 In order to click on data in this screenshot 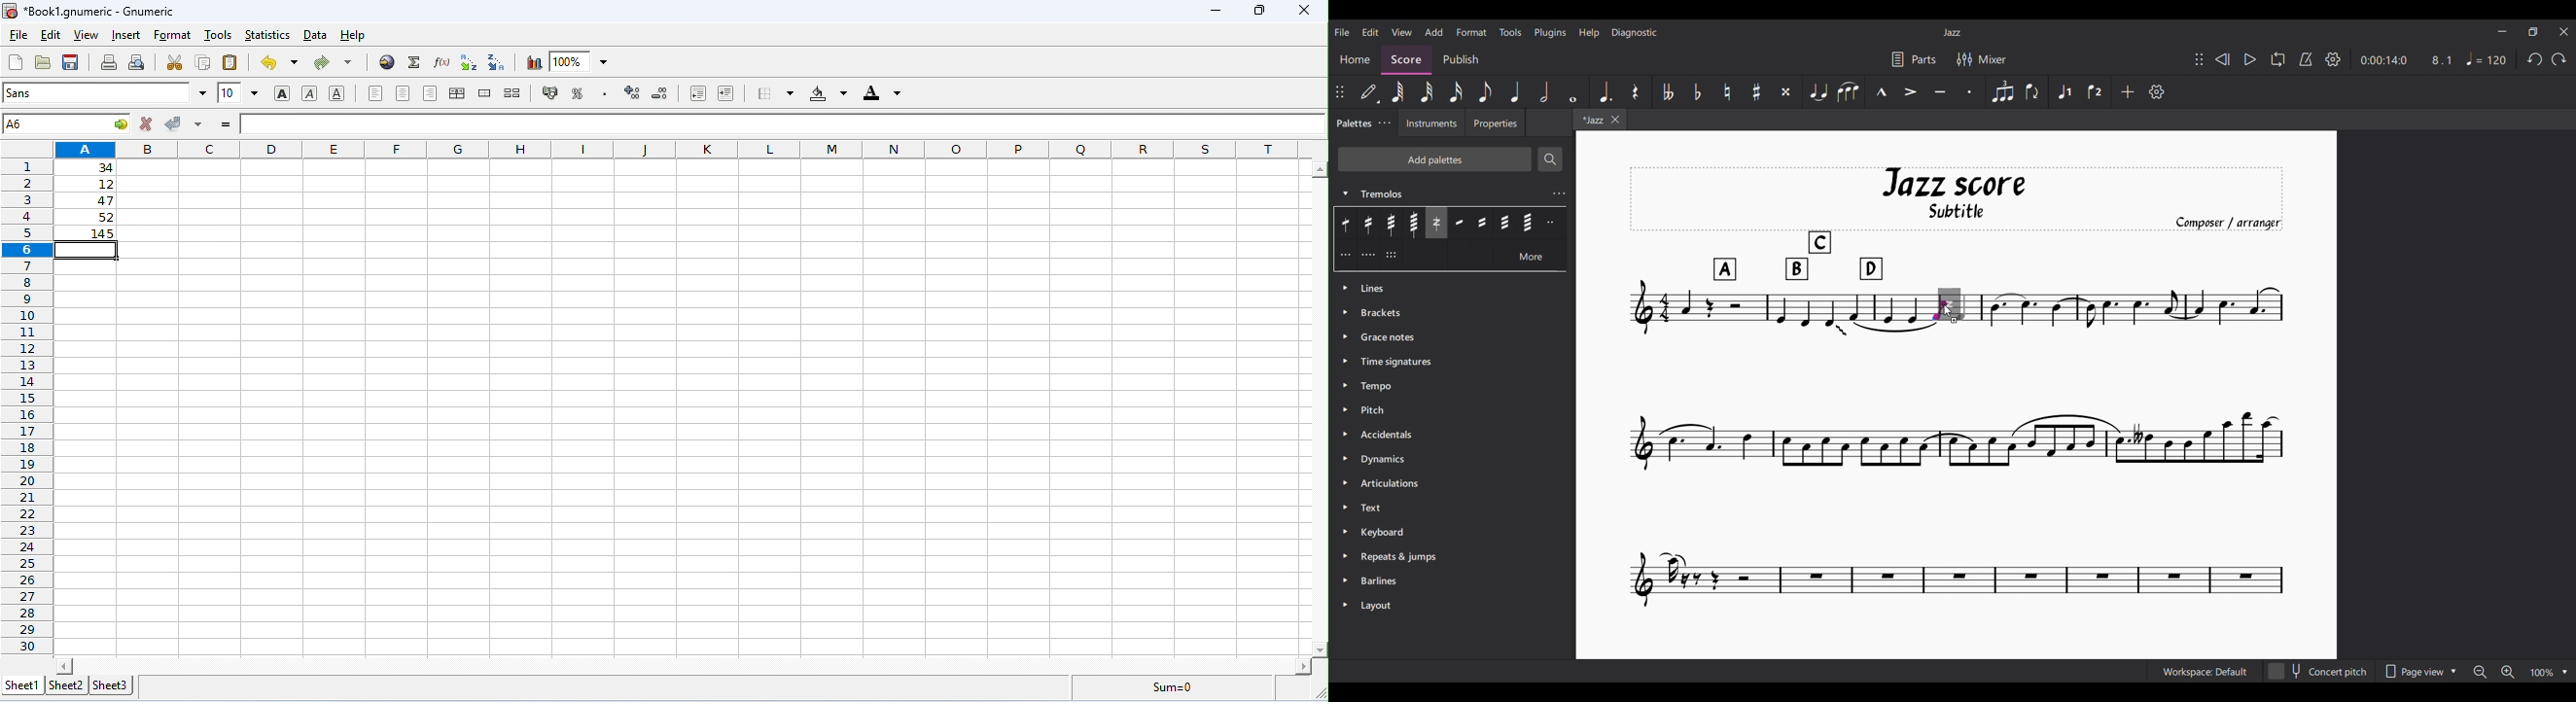, I will do `click(317, 35)`.